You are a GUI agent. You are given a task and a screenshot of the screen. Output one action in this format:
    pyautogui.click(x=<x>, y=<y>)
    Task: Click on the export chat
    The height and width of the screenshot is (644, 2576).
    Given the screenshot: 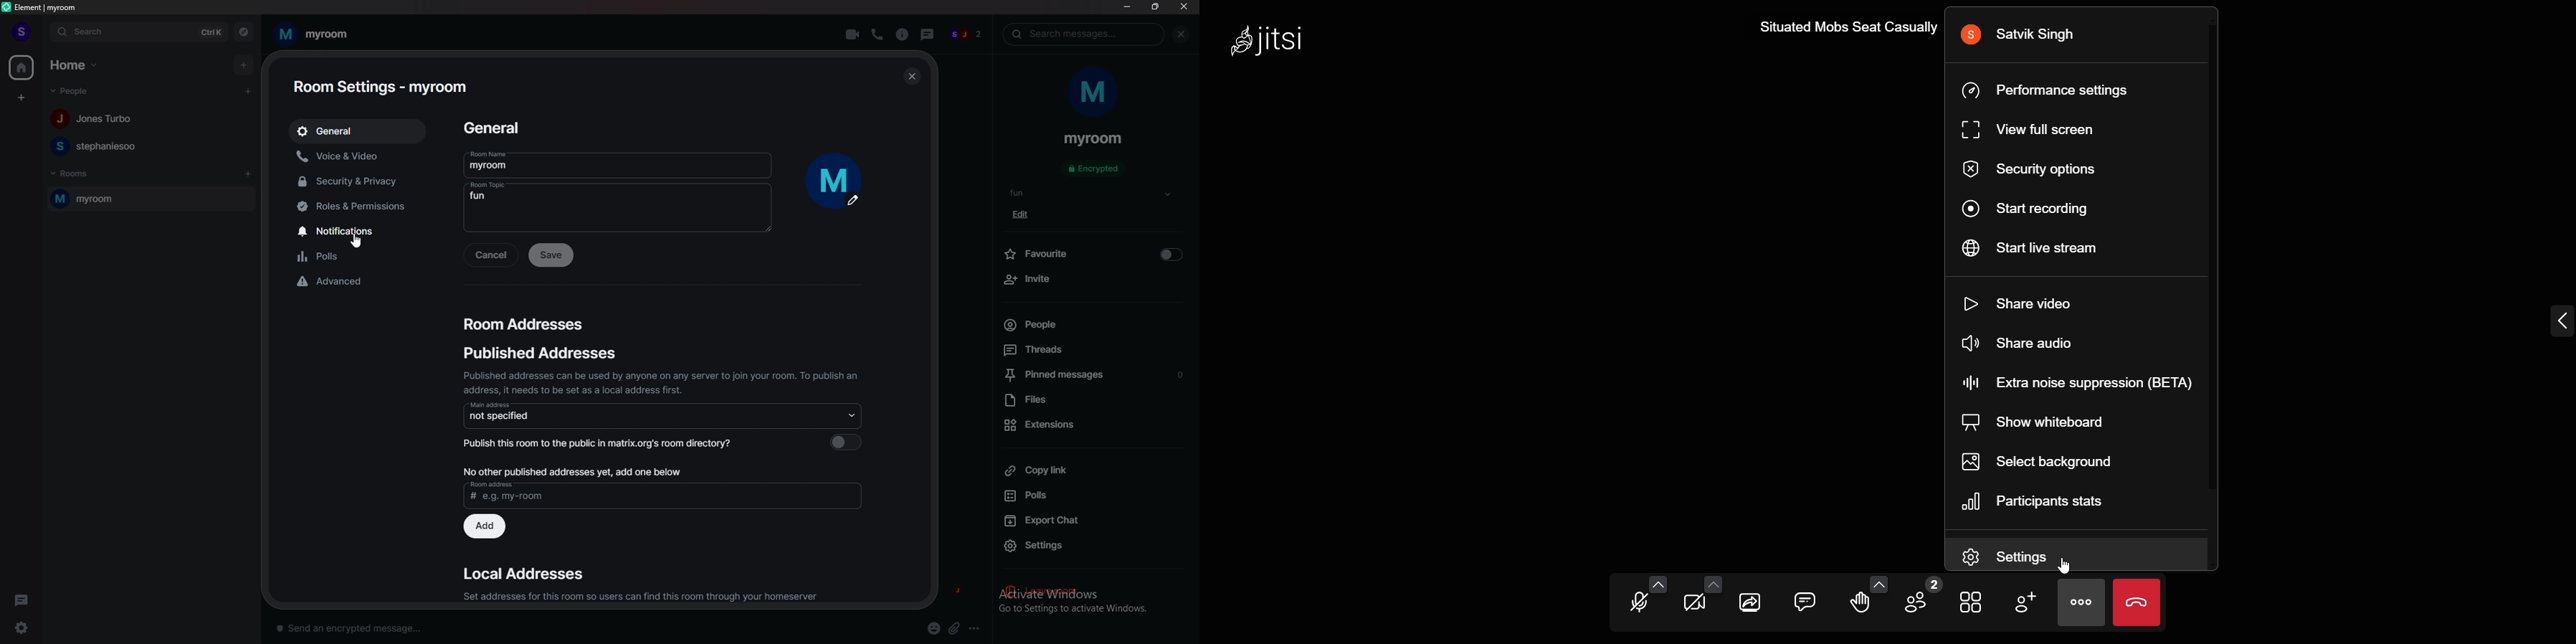 What is the action you would take?
    pyautogui.click(x=1091, y=519)
    